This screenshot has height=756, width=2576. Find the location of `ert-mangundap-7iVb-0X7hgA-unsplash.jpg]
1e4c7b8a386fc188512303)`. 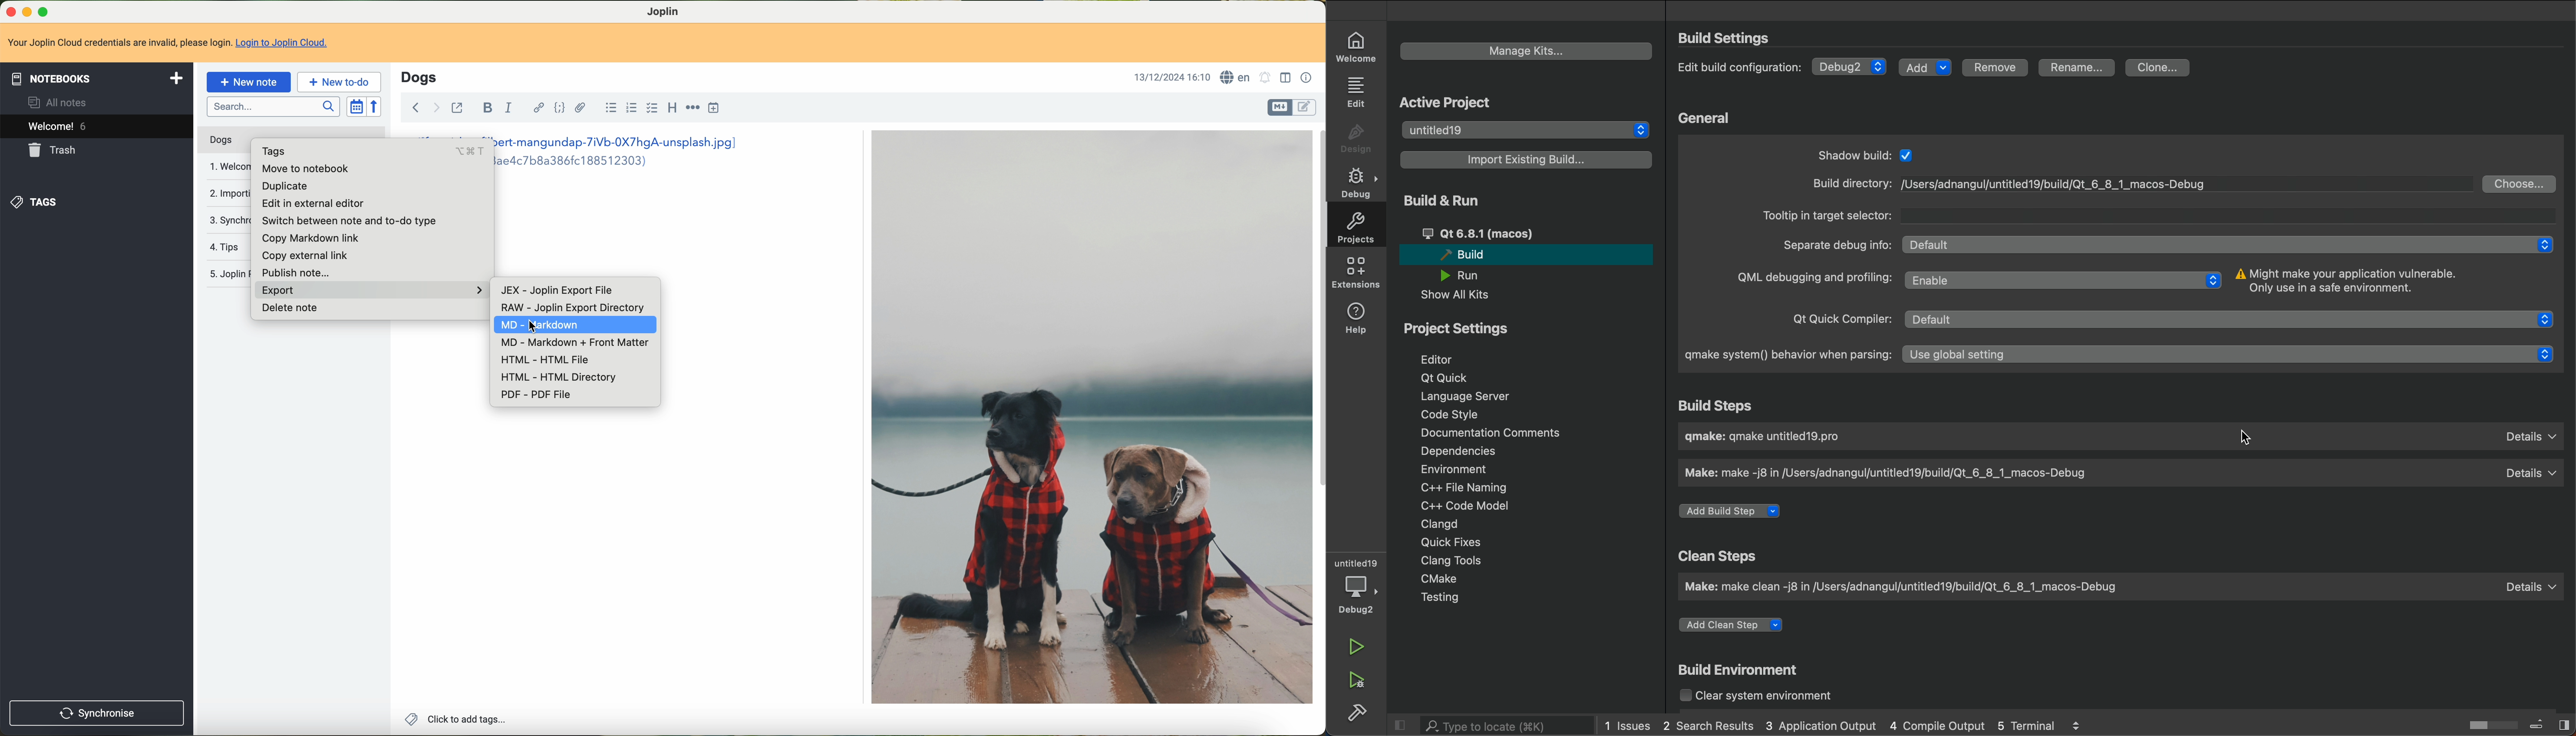

ert-mangundap-7iVb-0X7hgA-unsplash.jpg]
1e4c7b8a386fc188512303) is located at coordinates (628, 153).